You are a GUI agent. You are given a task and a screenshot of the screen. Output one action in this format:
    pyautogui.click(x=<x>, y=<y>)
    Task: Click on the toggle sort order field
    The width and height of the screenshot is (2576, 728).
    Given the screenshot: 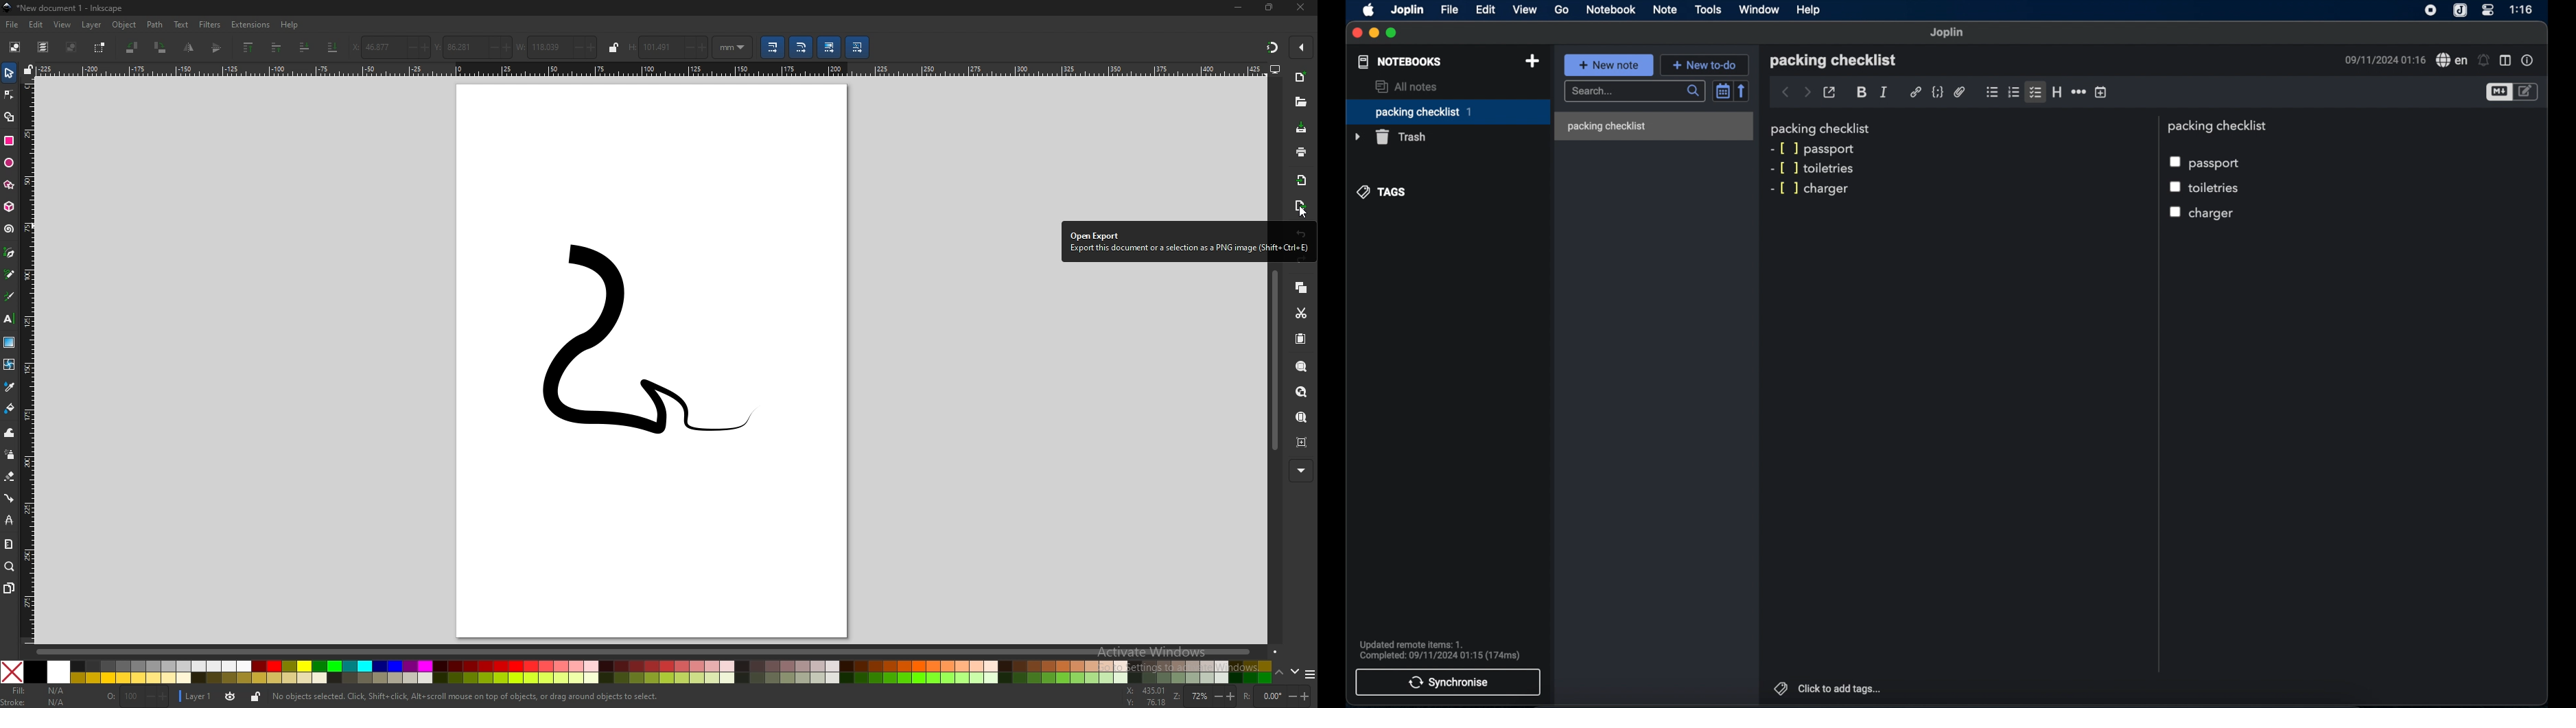 What is the action you would take?
    pyautogui.click(x=1722, y=90)
    